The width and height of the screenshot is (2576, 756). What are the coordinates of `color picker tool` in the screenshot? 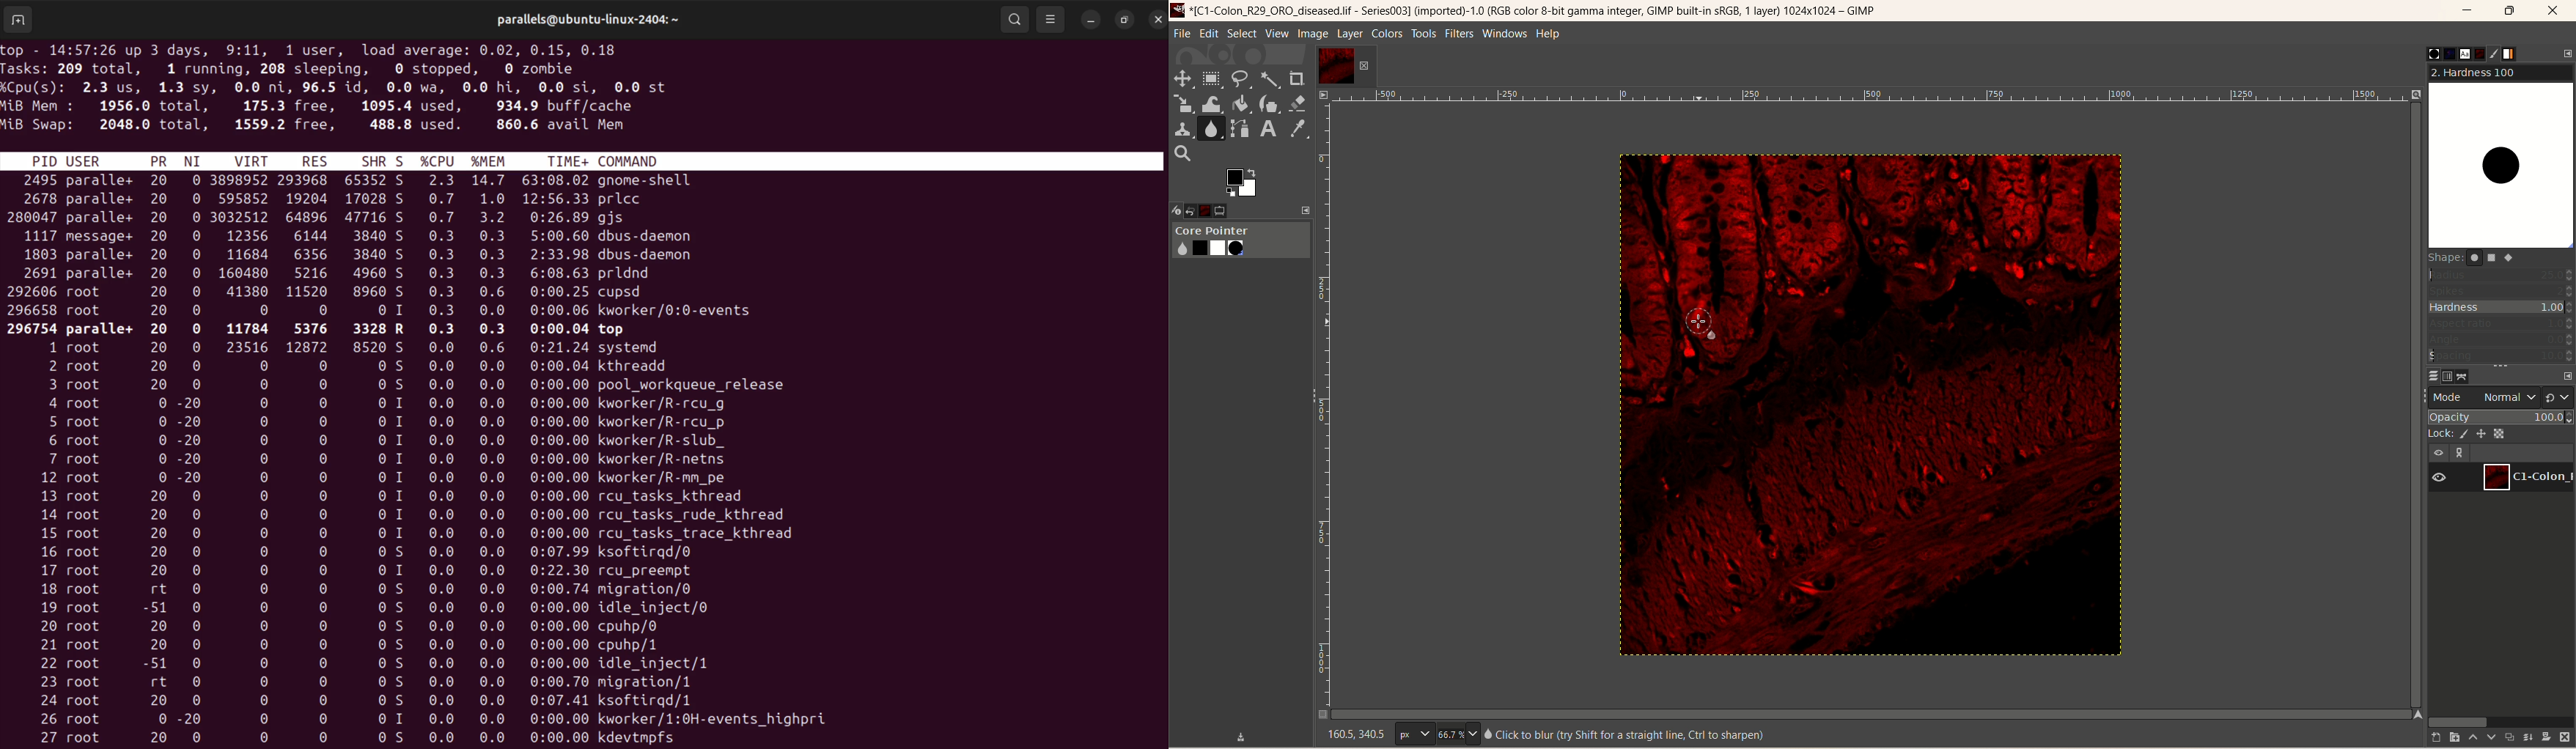 It's located at (1298, 129).